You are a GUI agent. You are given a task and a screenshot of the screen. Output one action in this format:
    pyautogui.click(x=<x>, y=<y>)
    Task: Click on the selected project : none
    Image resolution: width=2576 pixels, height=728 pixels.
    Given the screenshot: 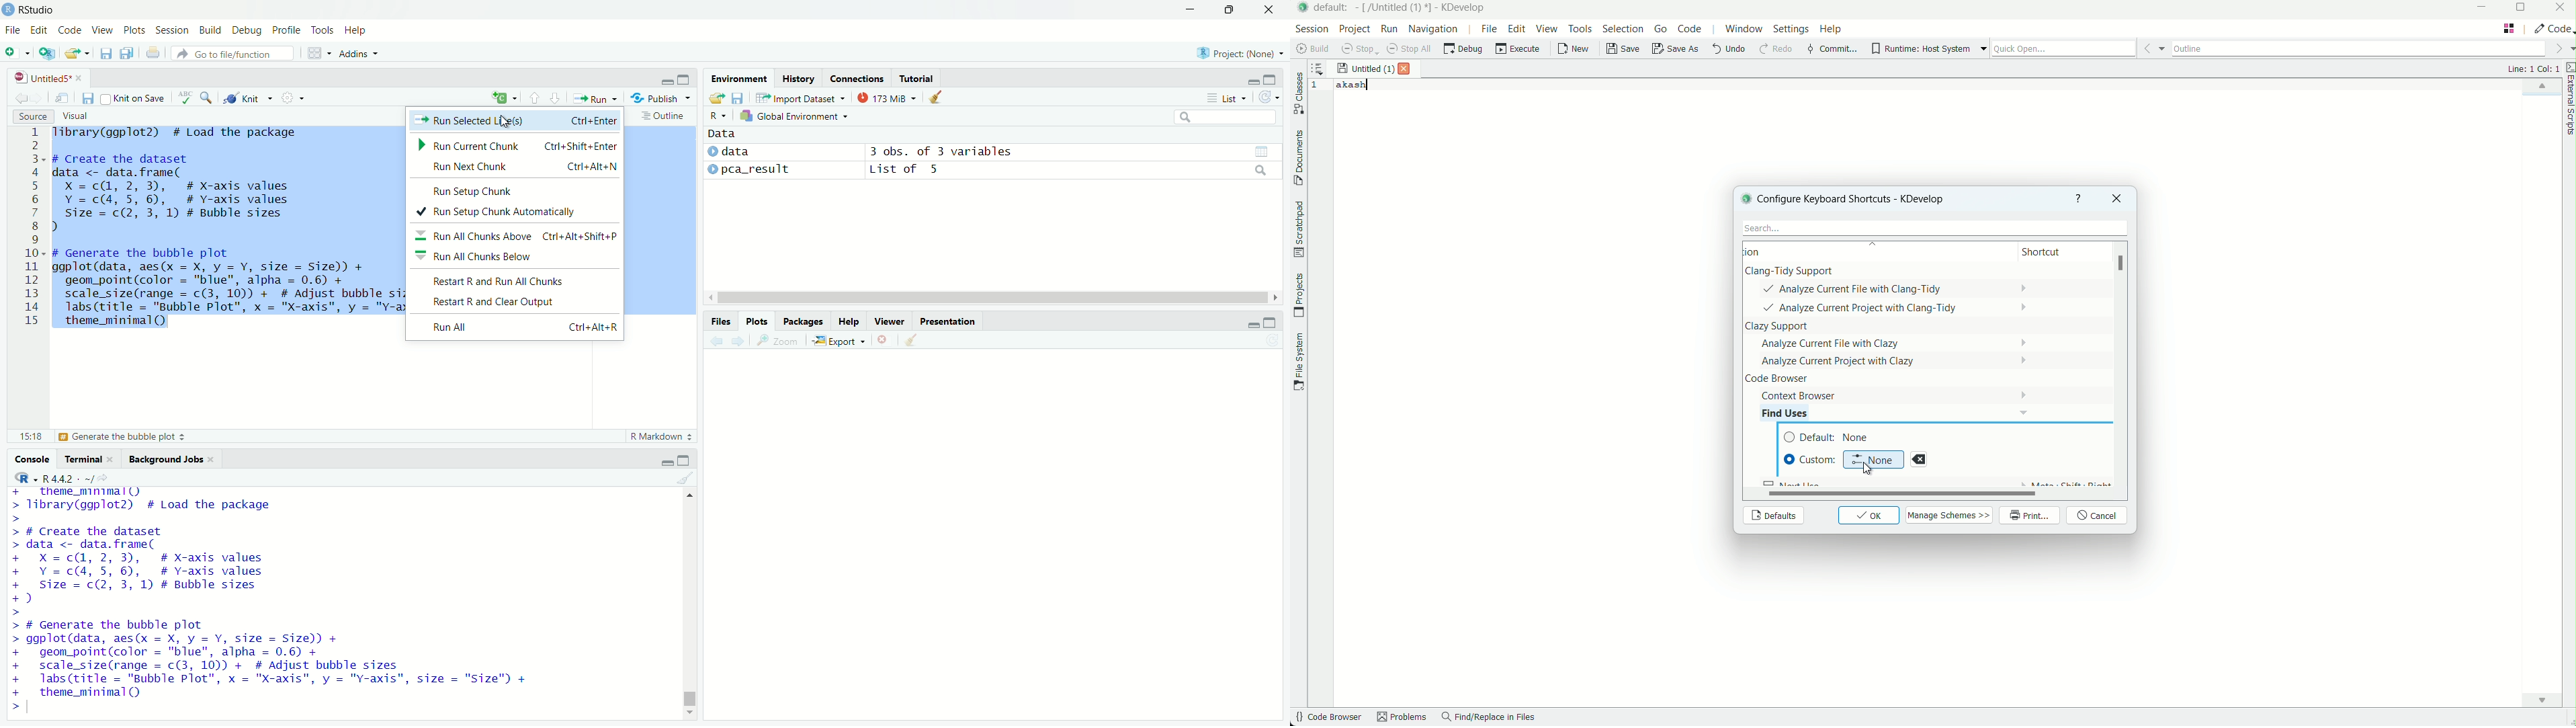 What is the action you would take?
    pyautogui.click(x=1238, y=52)
    